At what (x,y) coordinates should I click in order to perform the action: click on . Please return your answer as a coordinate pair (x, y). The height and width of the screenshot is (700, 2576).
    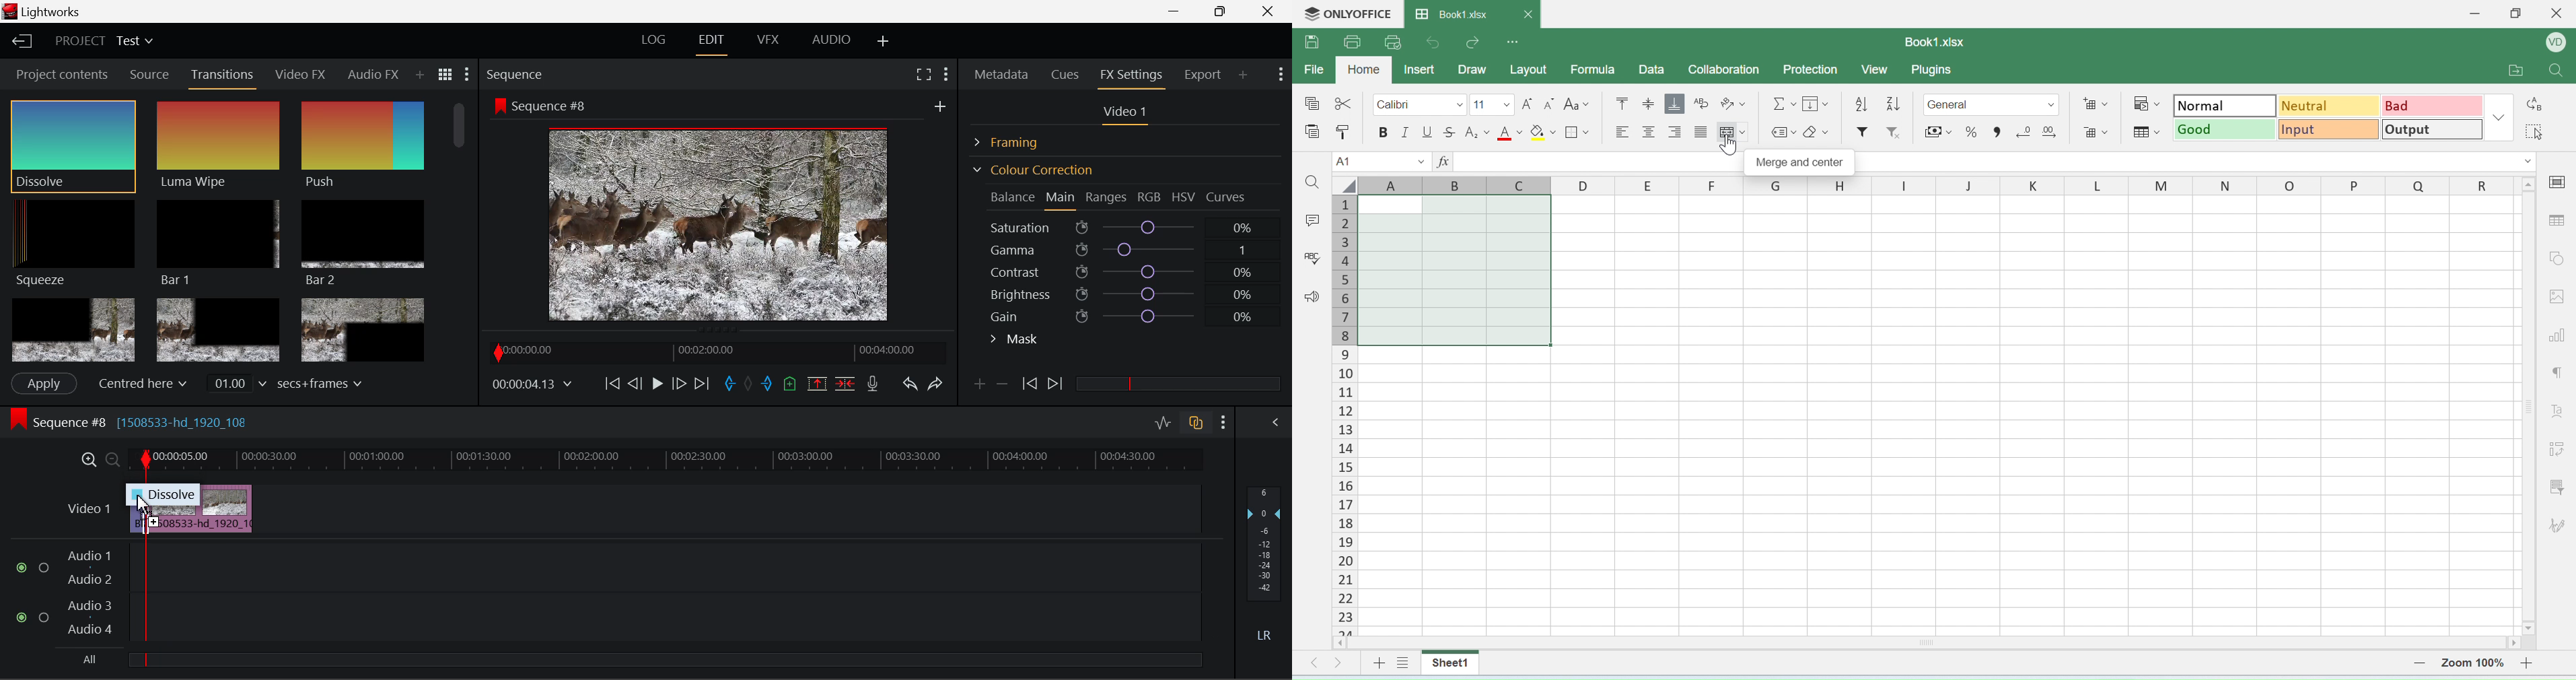
    Looking at the image, I should click on (1511, 133).